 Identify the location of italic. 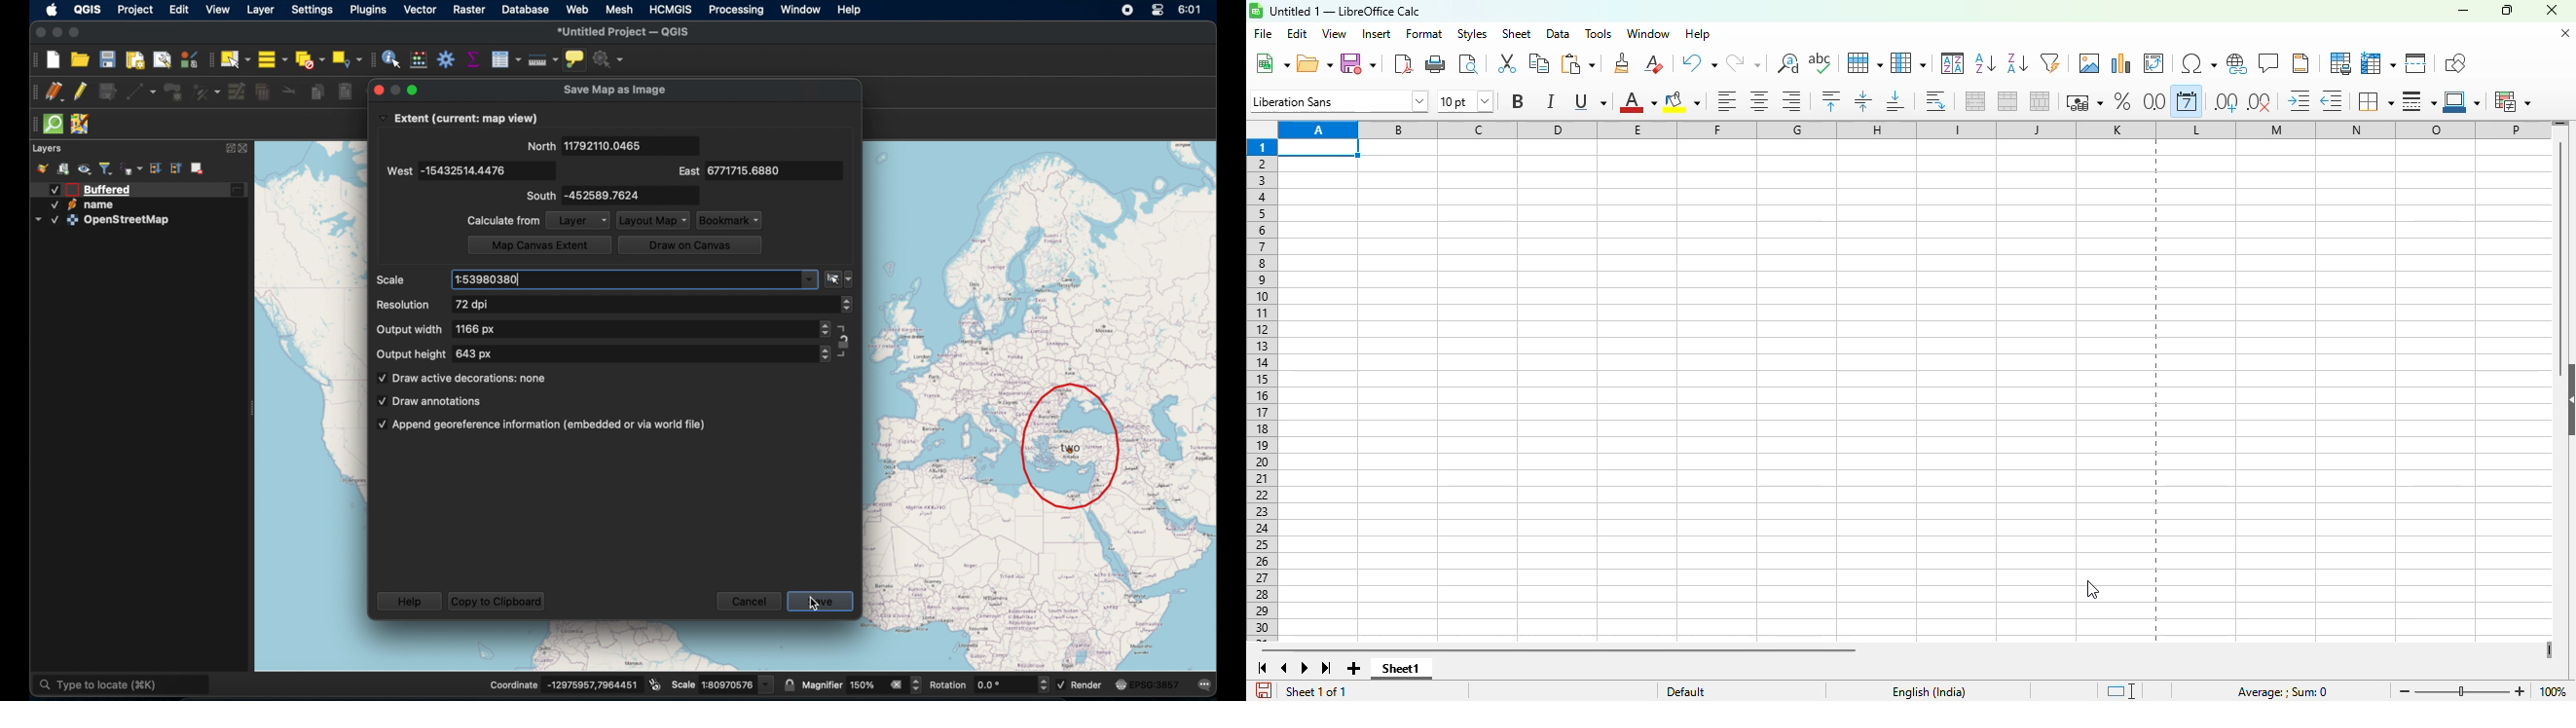
(1550, 101).